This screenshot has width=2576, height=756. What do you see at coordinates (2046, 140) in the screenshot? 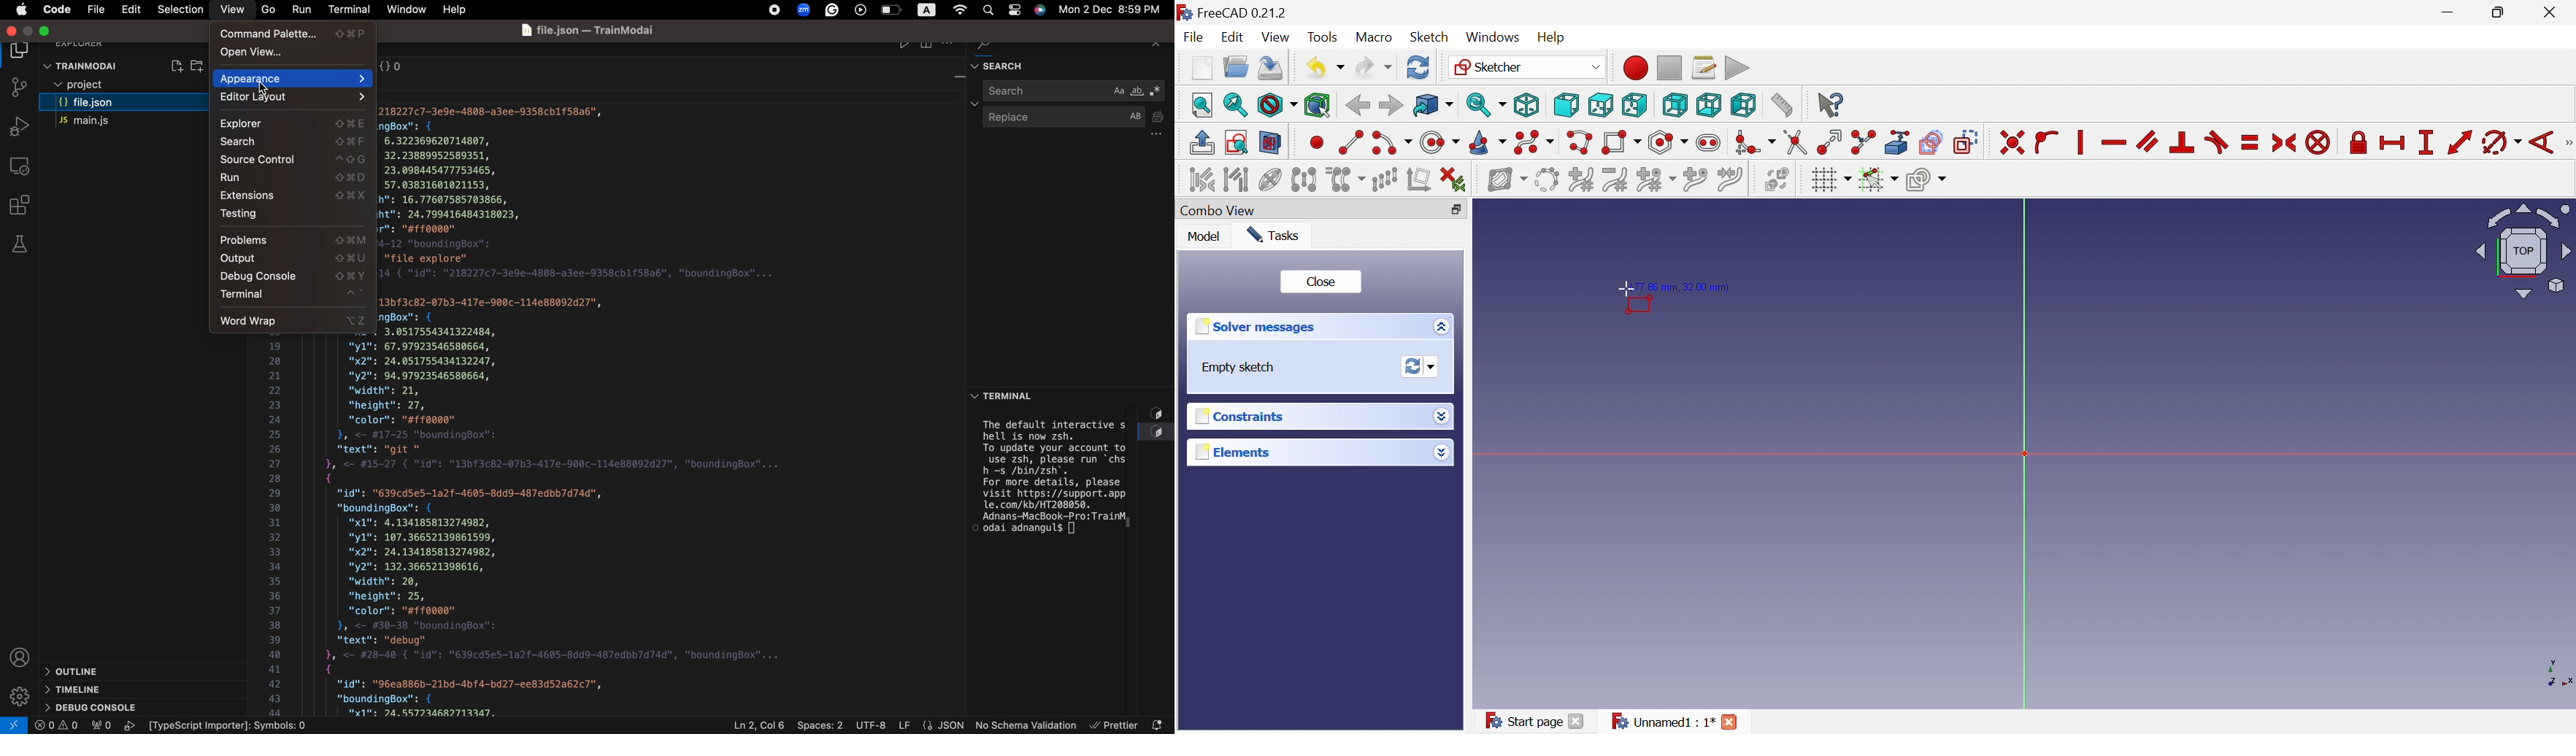
I see `Constrain point onto object` at bounding box center [2046, 140].